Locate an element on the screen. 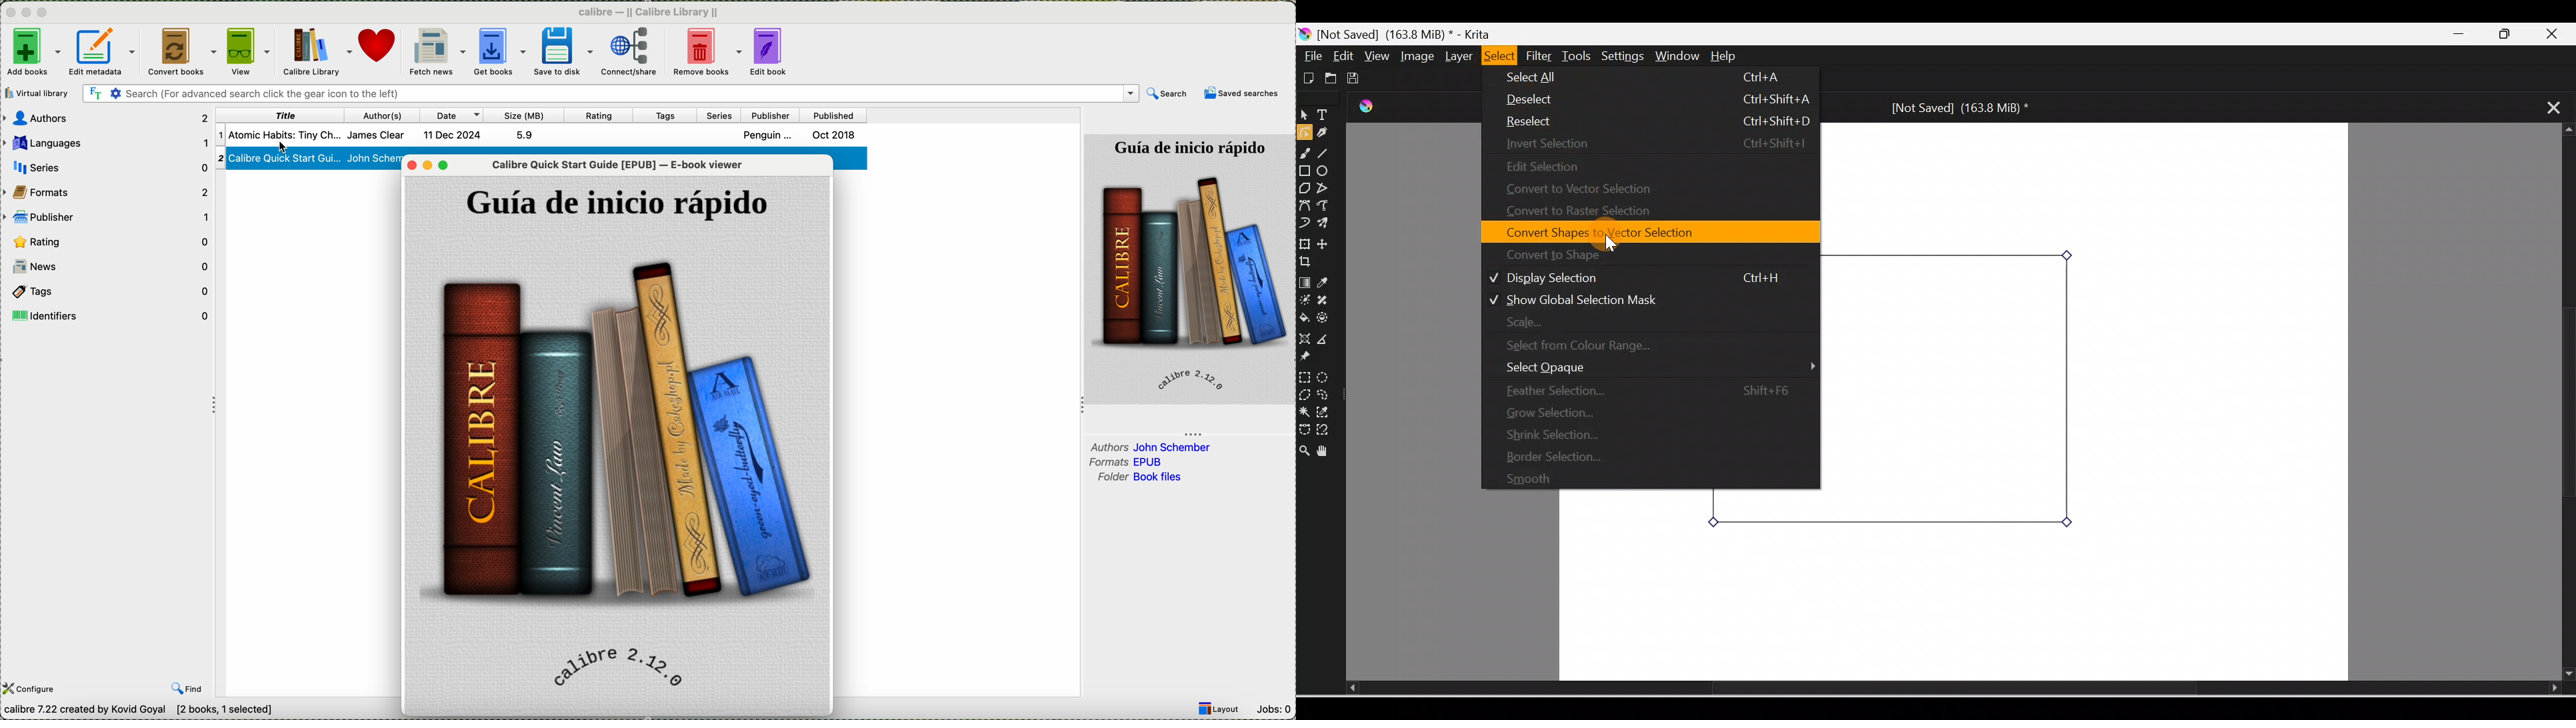  publisher is located at coordinates (107, 215).